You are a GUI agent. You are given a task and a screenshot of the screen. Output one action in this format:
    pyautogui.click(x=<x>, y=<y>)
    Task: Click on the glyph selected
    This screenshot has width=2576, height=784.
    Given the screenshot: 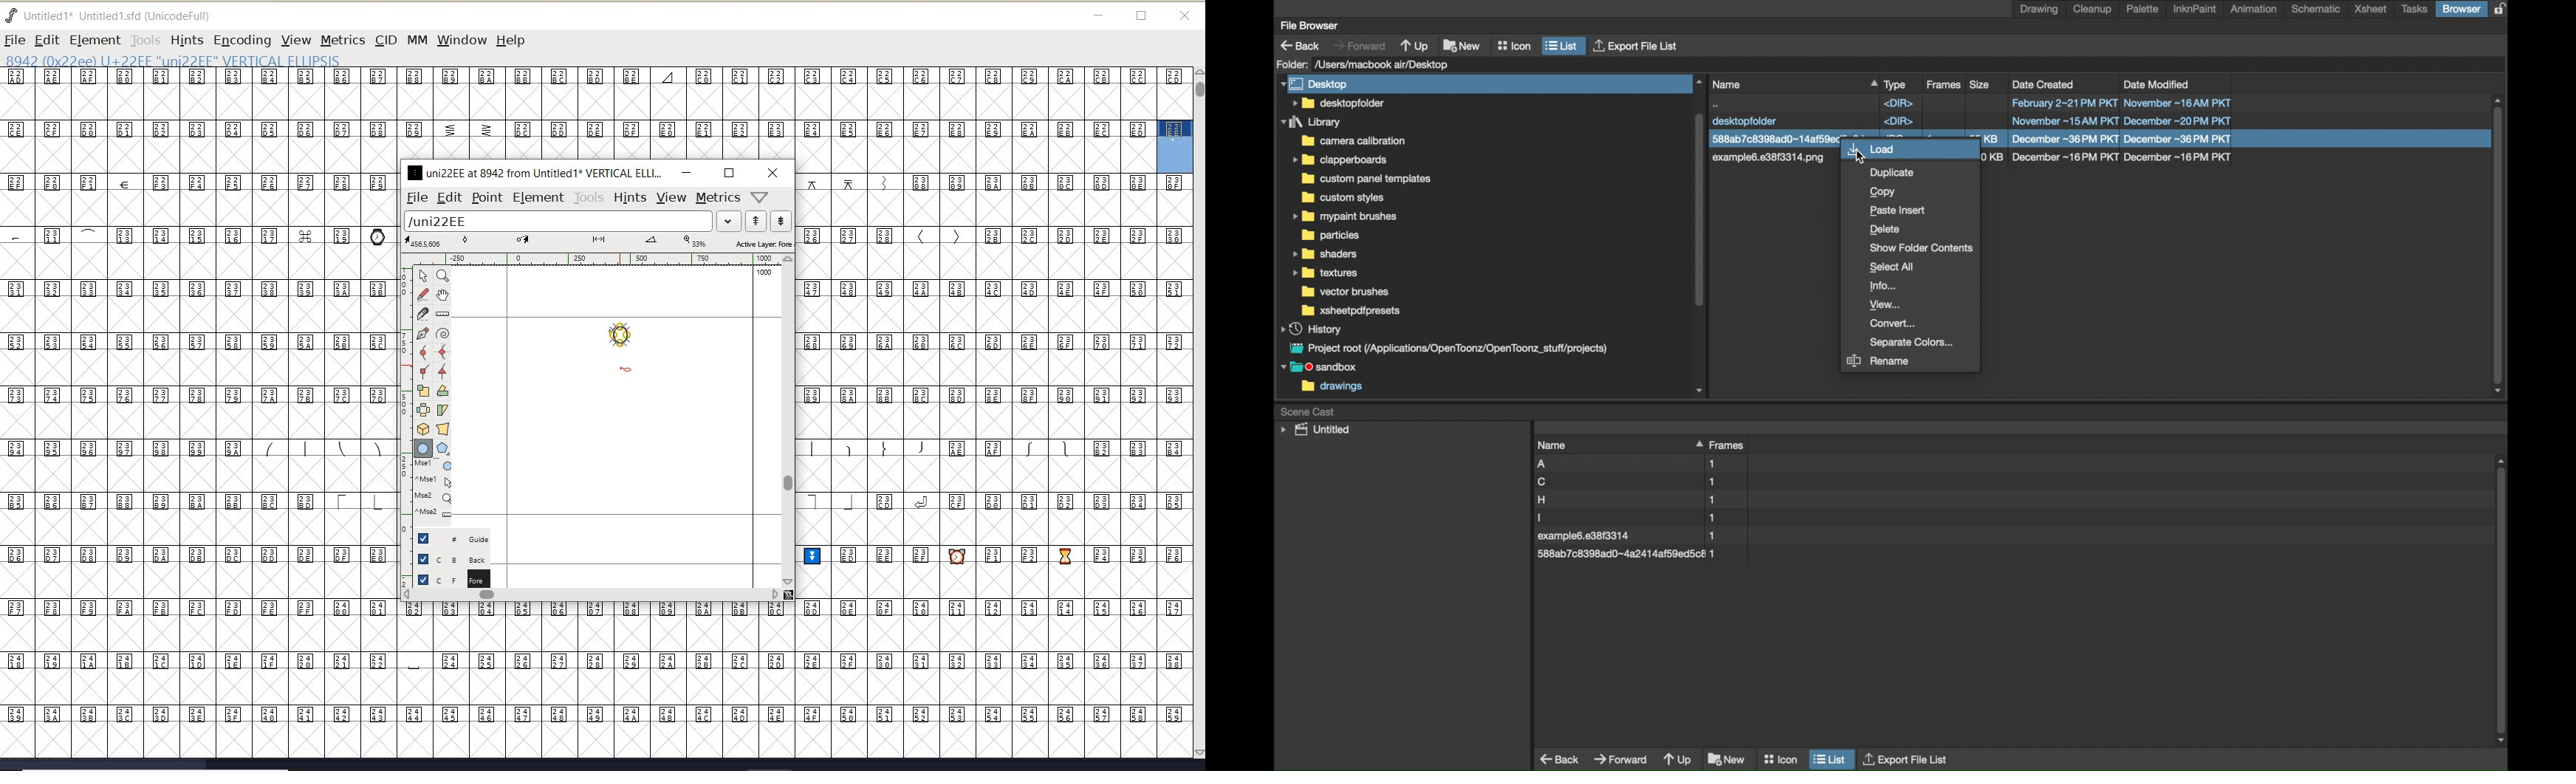 What is the action you would take?
    pyautogui.click(x=1175, y=146)
    